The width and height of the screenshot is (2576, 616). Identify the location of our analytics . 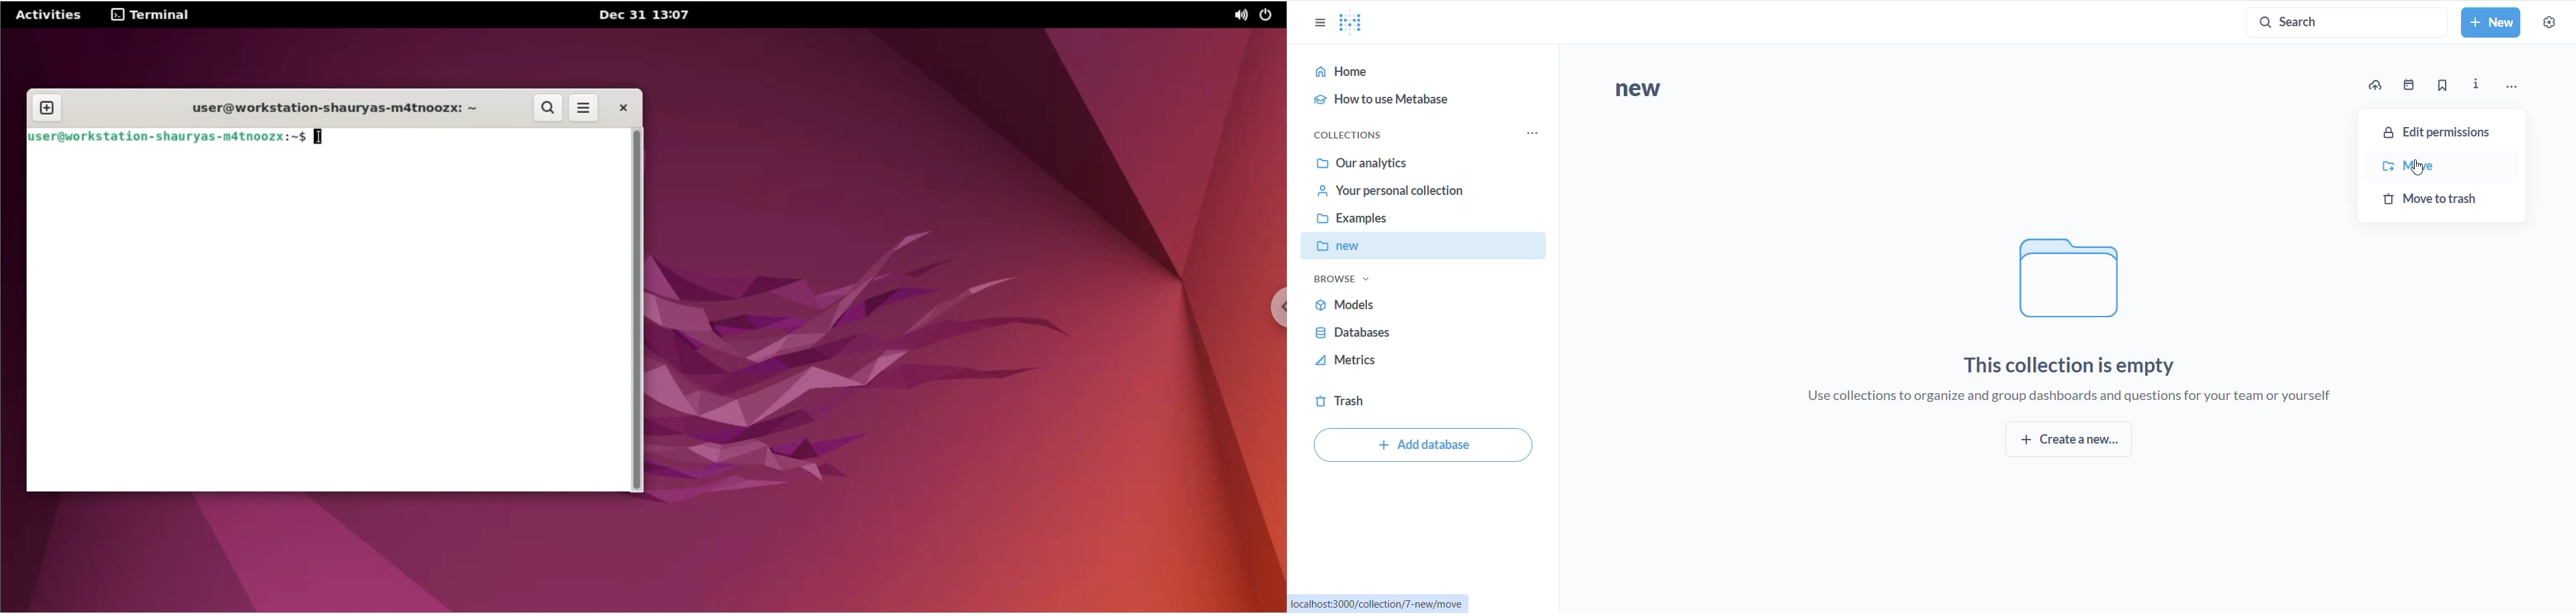
(1413, 162).